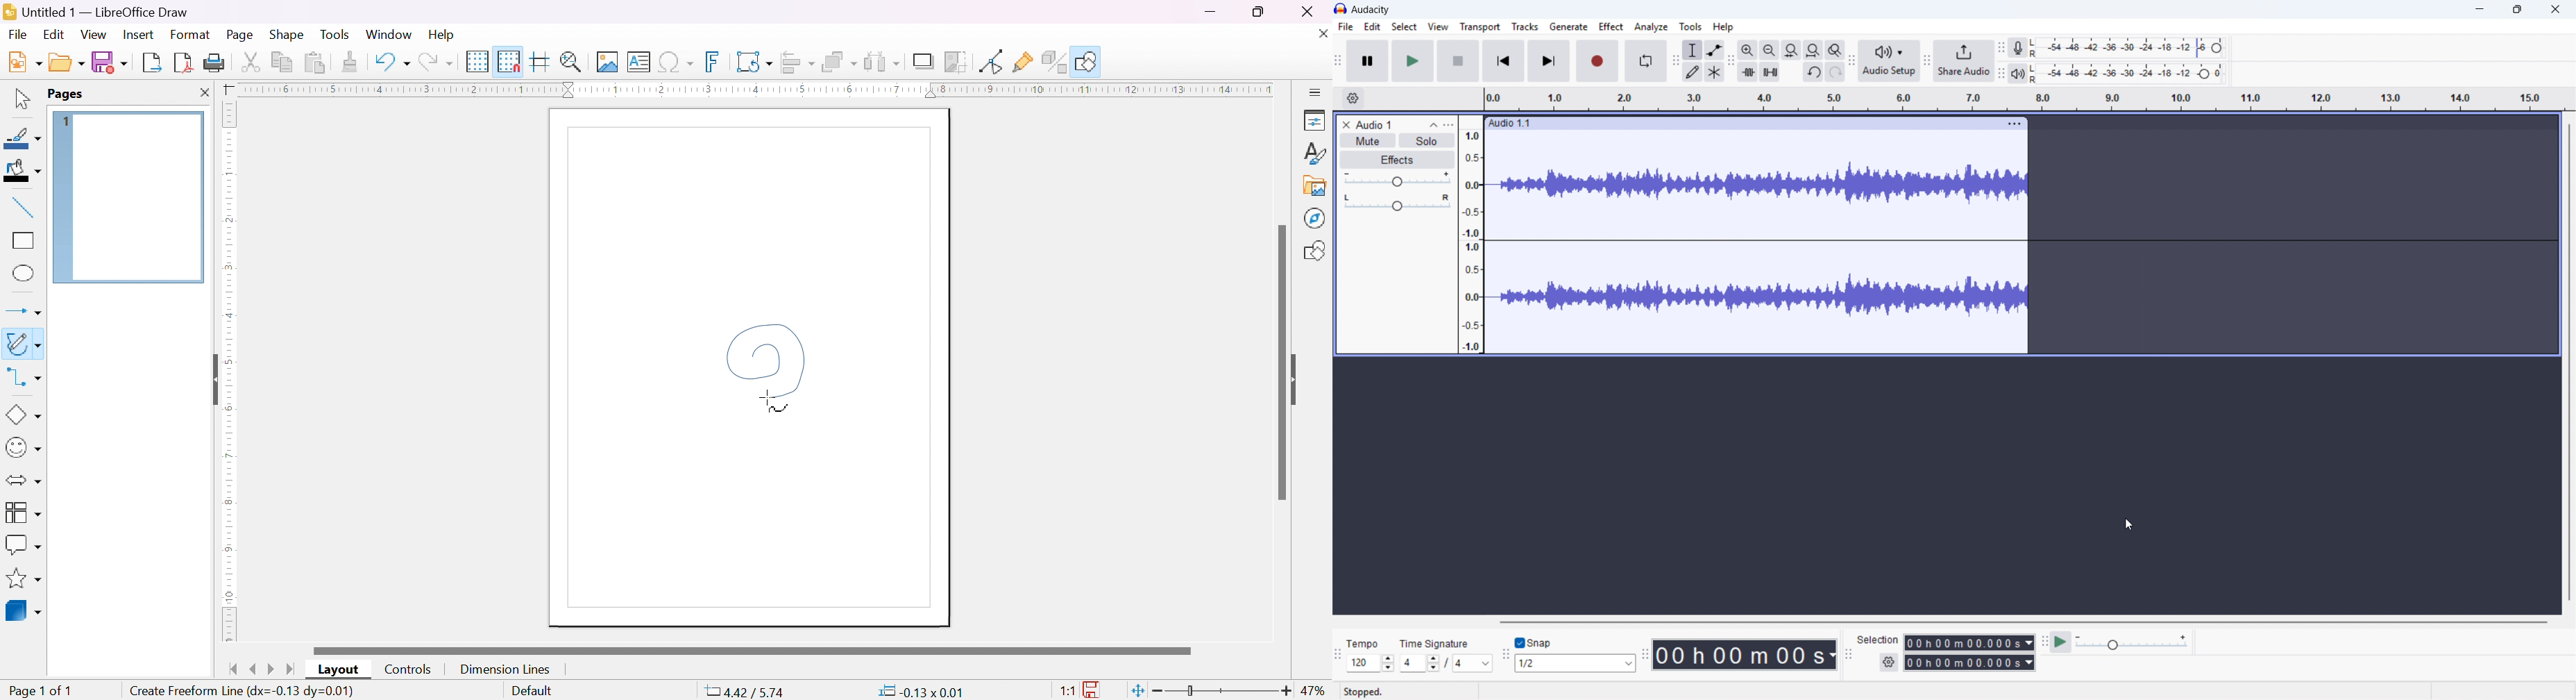 This screenshot has height=700, width=2576. Describe the element at coordinates (920, 690) in the screenshot. I see `0.00*0.00` at that location.